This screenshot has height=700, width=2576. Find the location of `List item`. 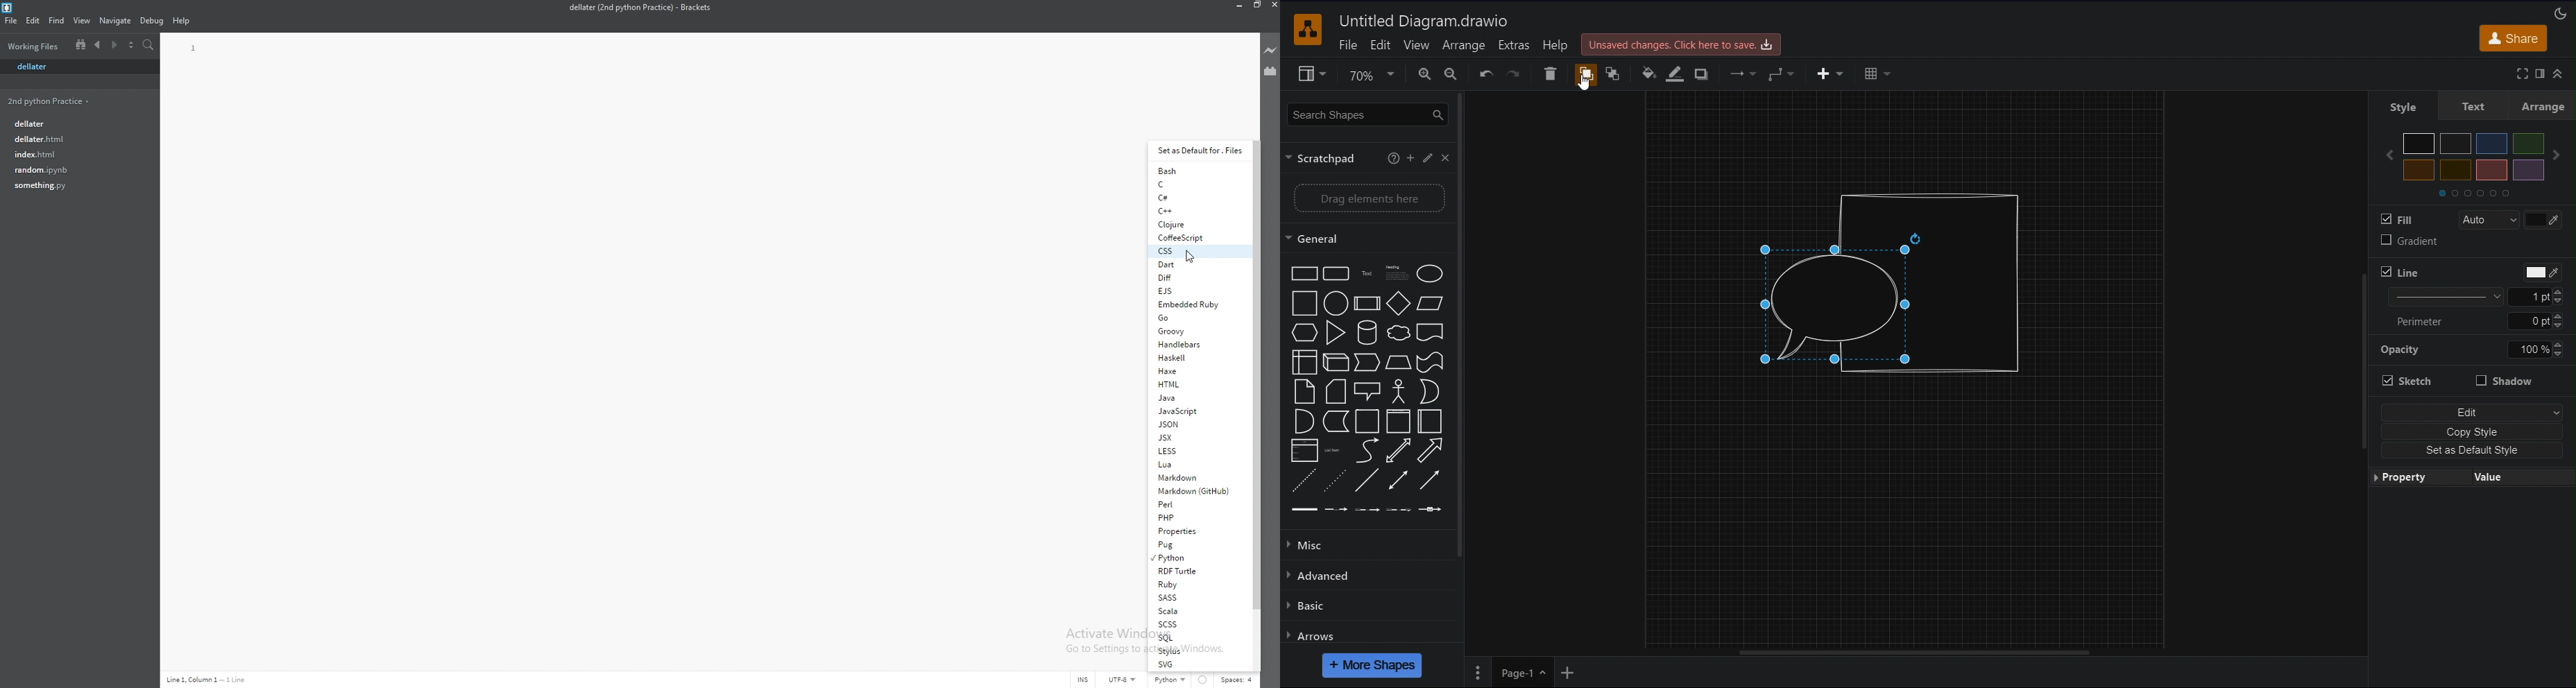

List item is located at coordinates (1335, 451).